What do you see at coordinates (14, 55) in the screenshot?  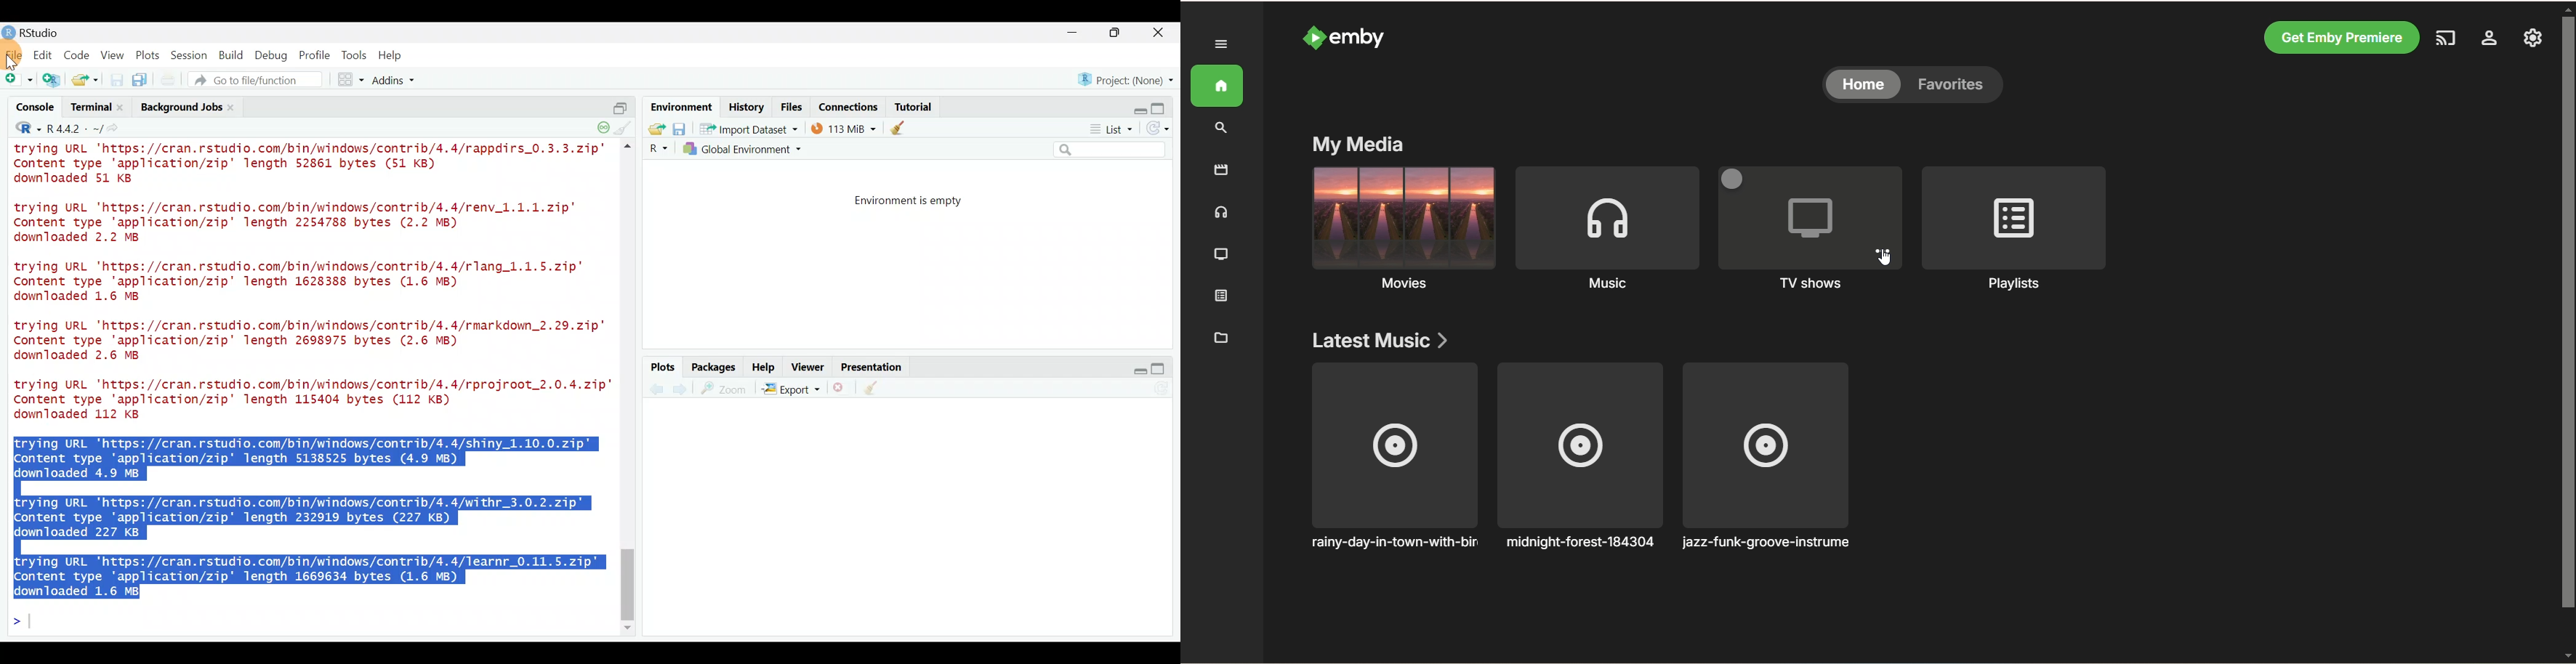 I see `File` at bounding box center [14, 55].